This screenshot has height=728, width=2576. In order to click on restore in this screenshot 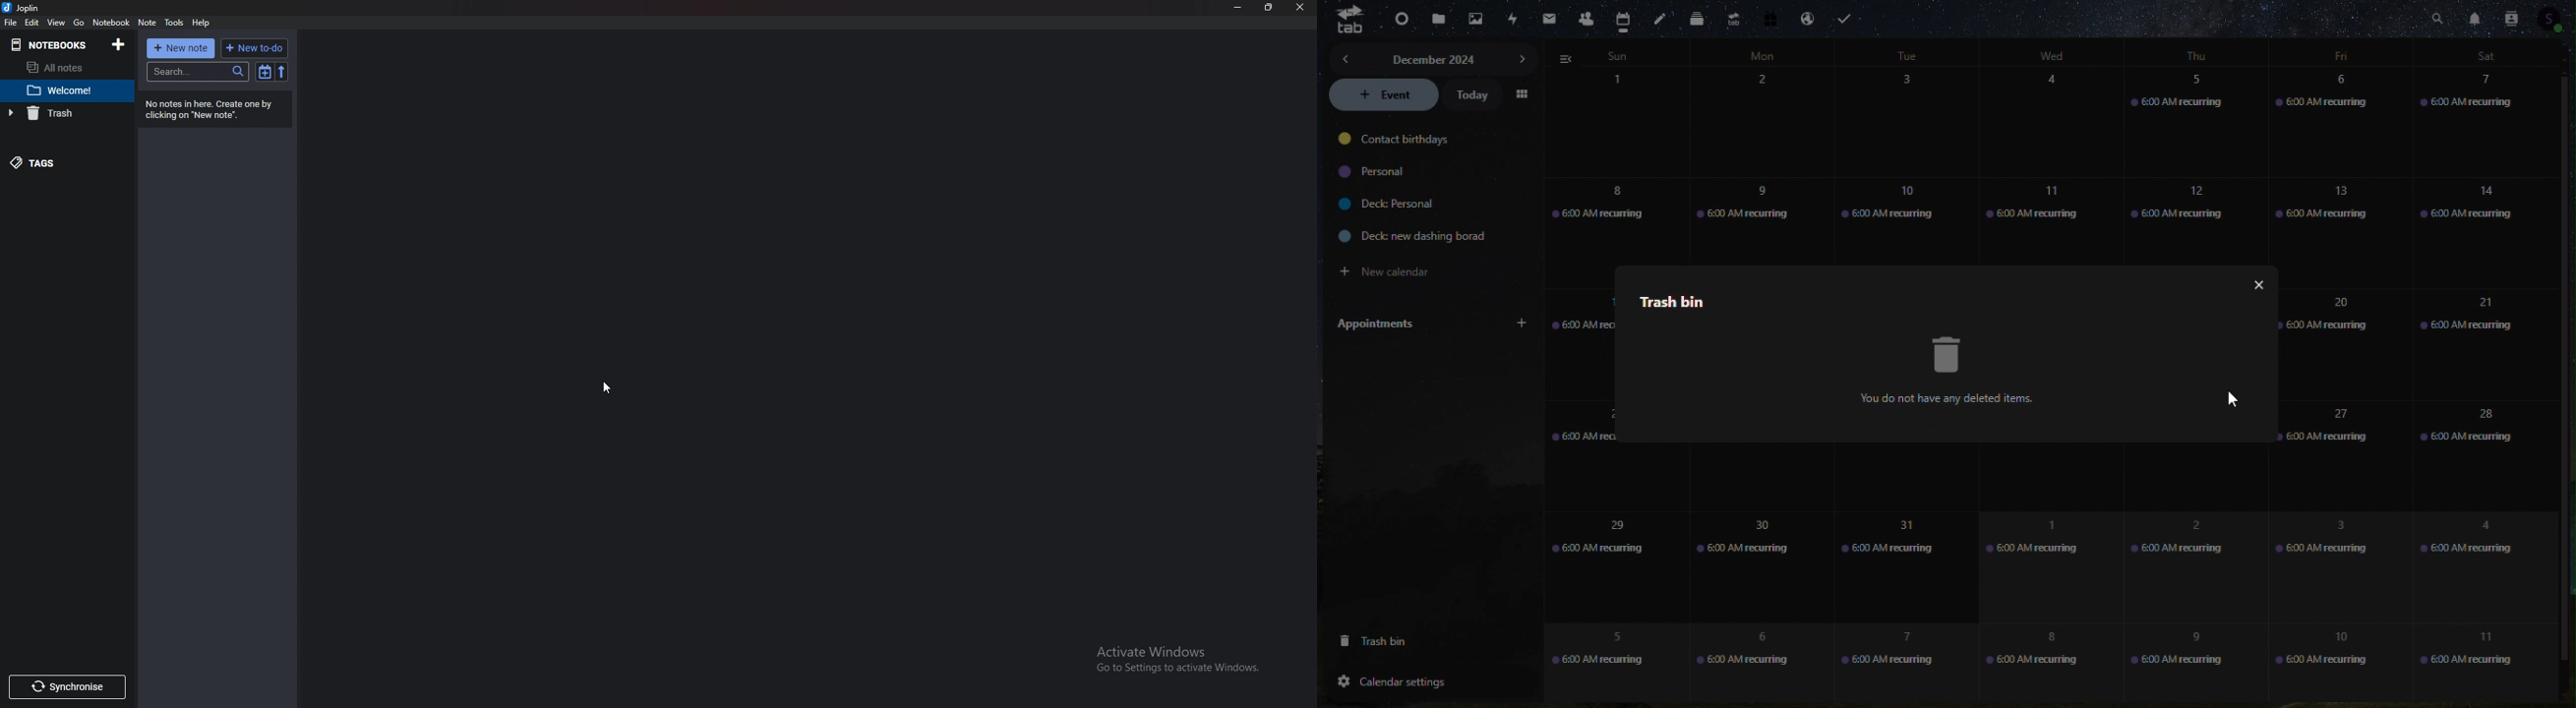, I will do `click(2185, 349)`.